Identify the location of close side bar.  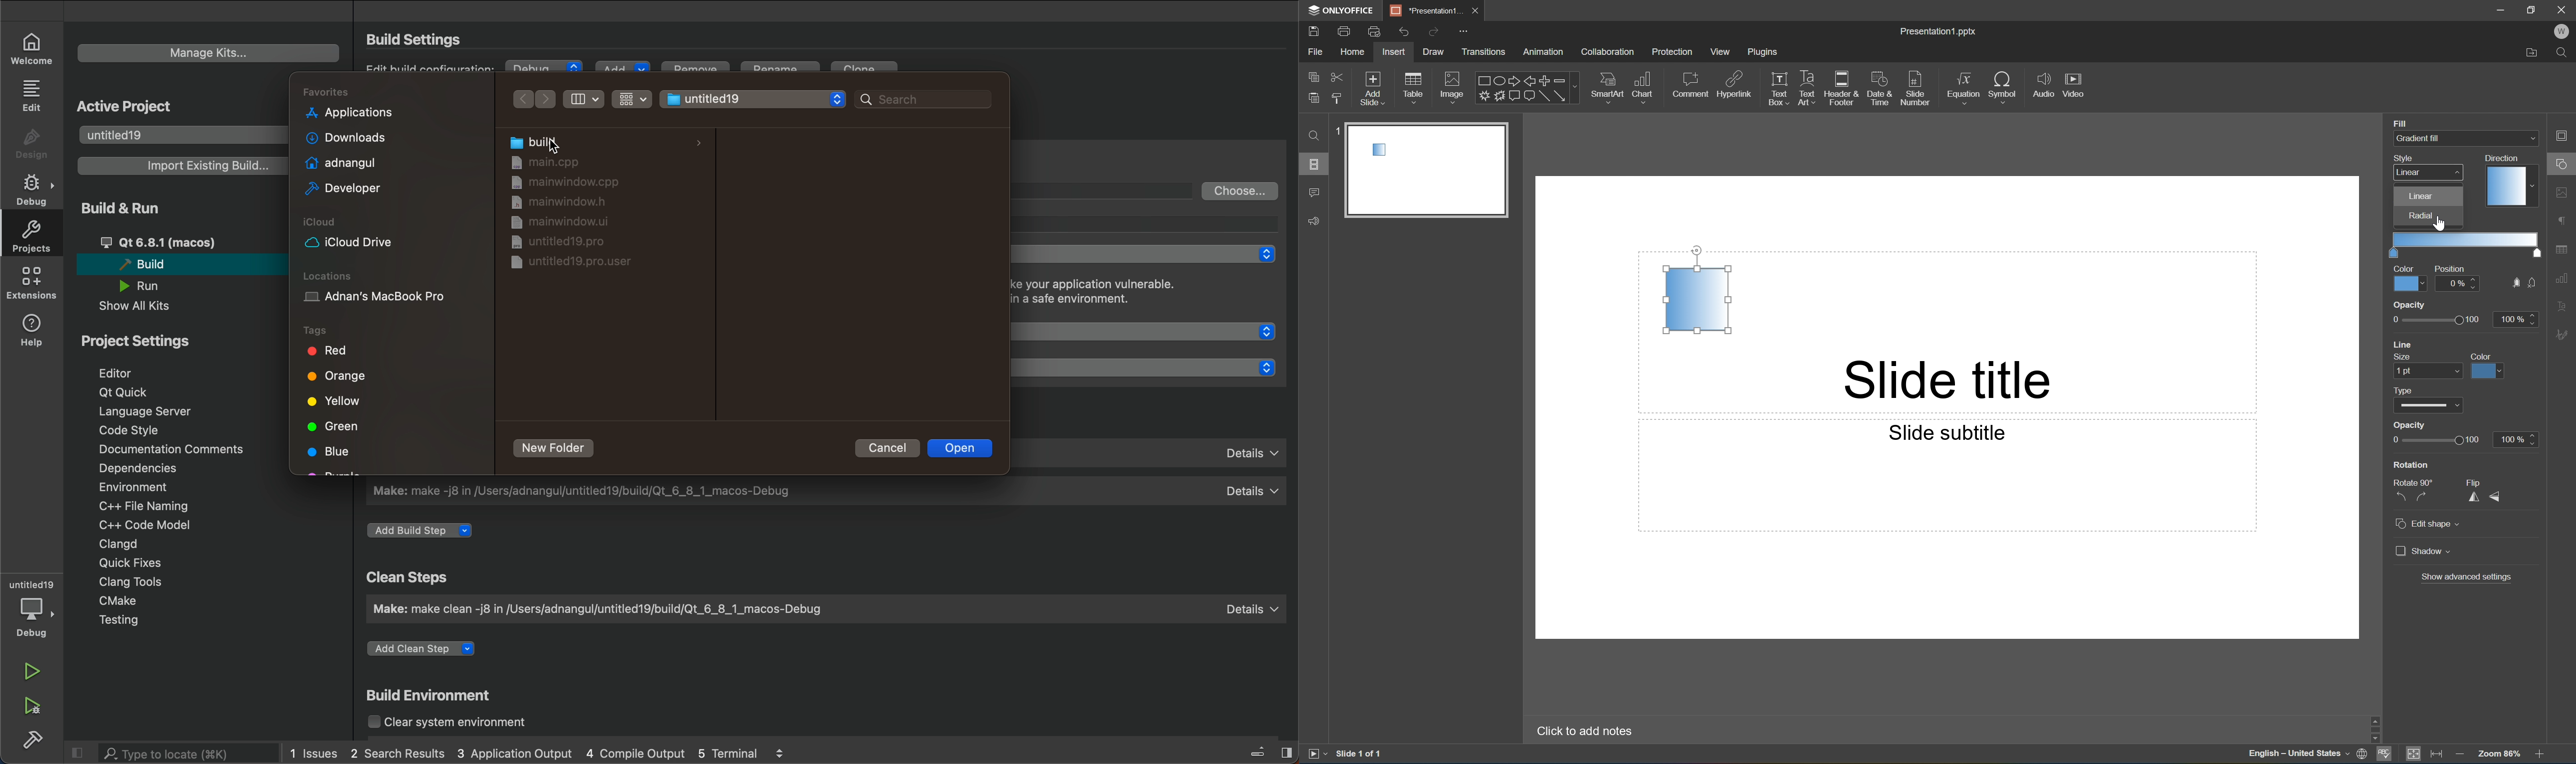
(78, 751).